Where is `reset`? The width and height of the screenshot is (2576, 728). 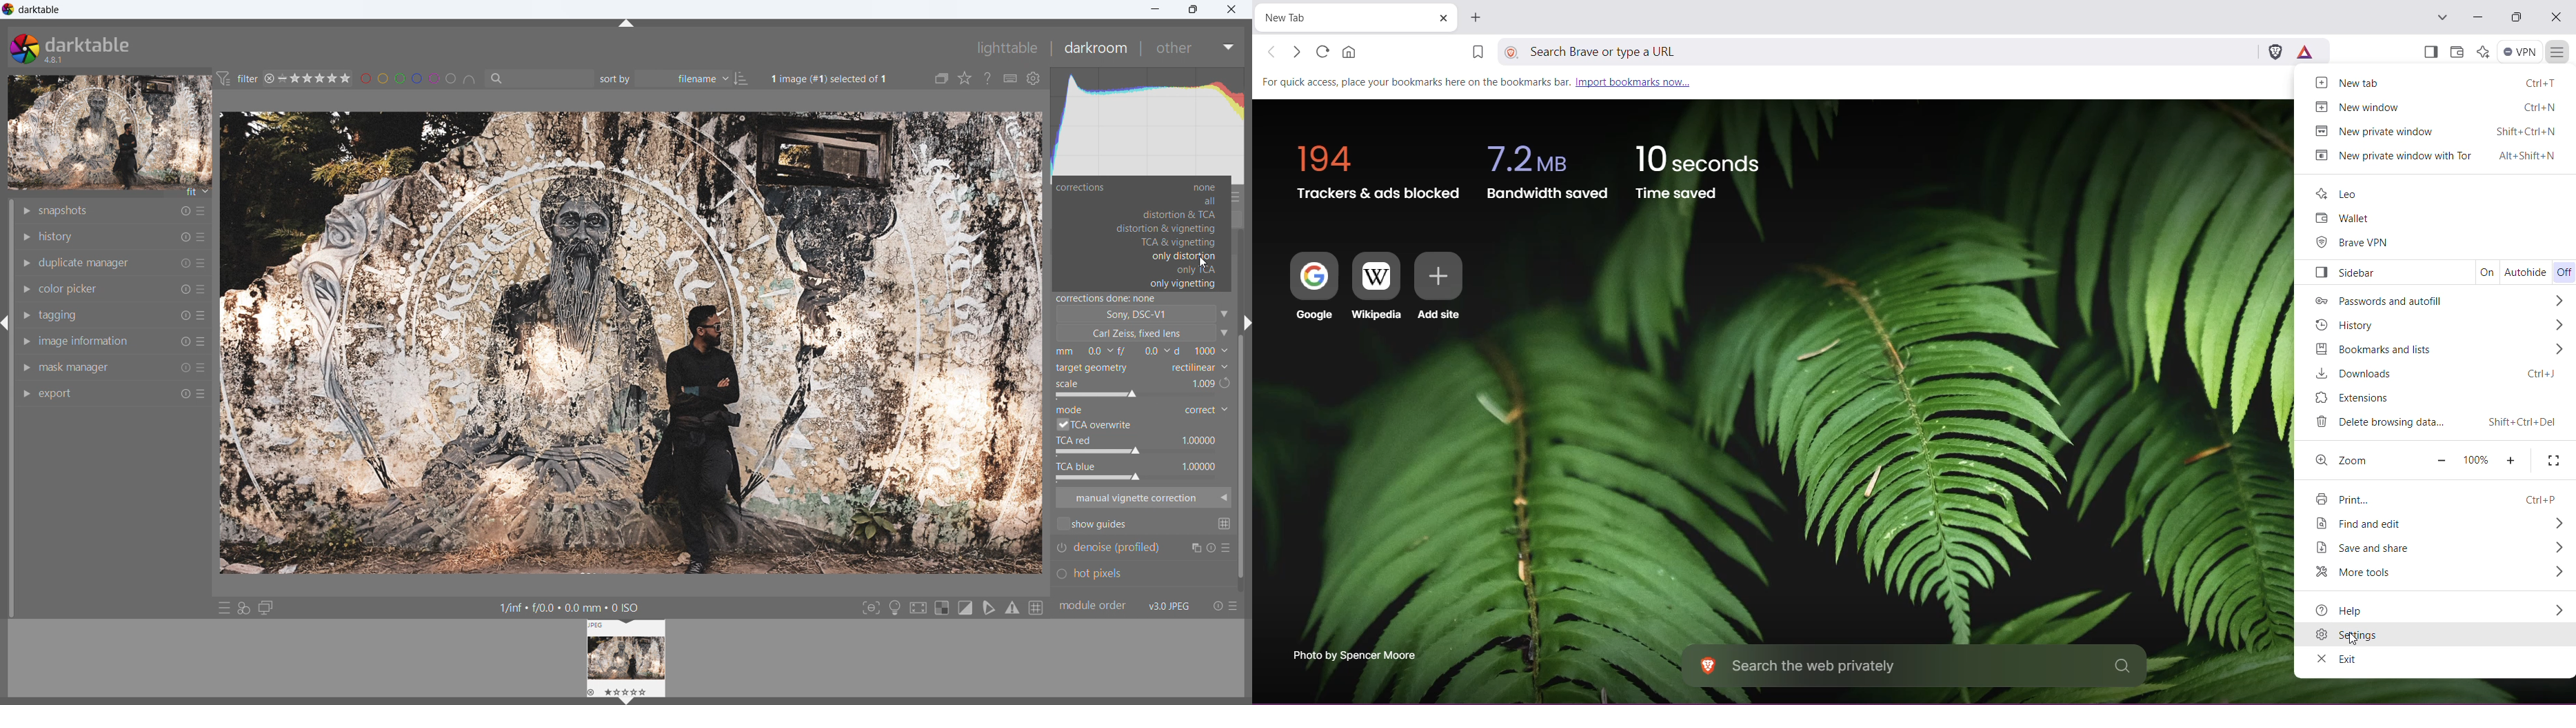 reset is located at coordinates (184, 342).